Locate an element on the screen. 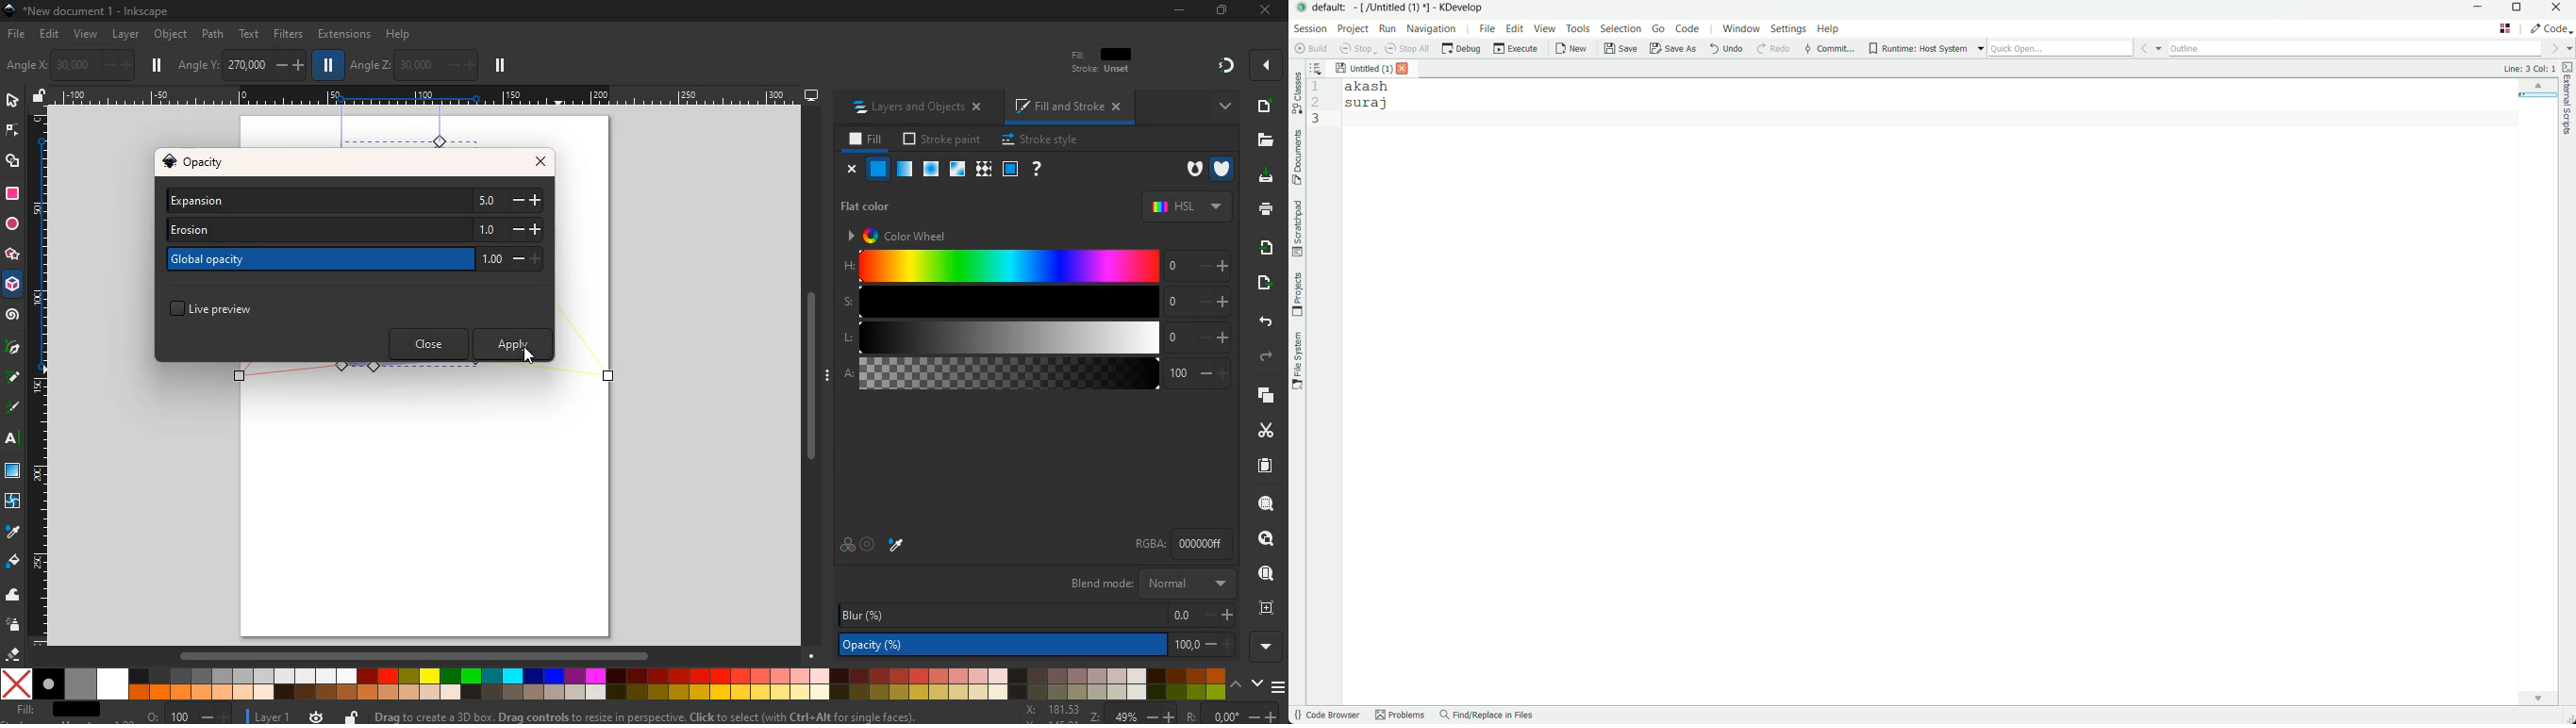 Image resolution: width=2576 pixels, height=728 pixels. blur is located at coordinates (1034, 613).